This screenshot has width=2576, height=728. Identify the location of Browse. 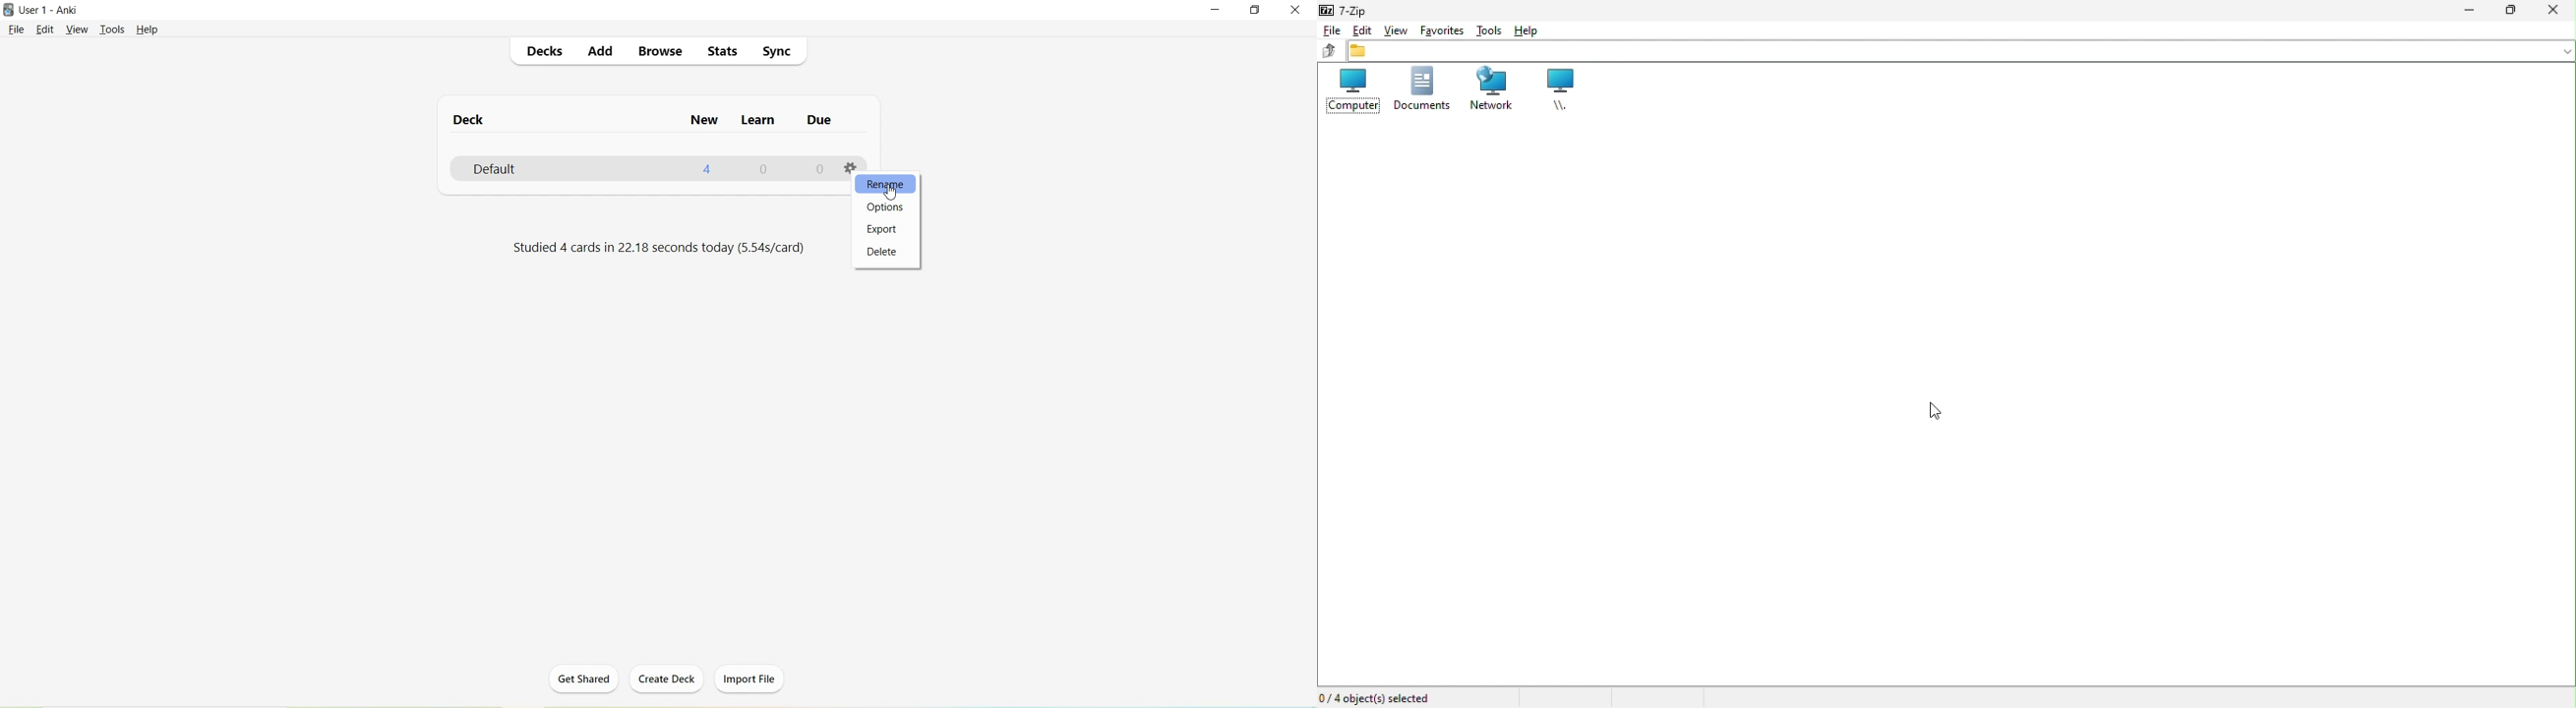
(662, 54).